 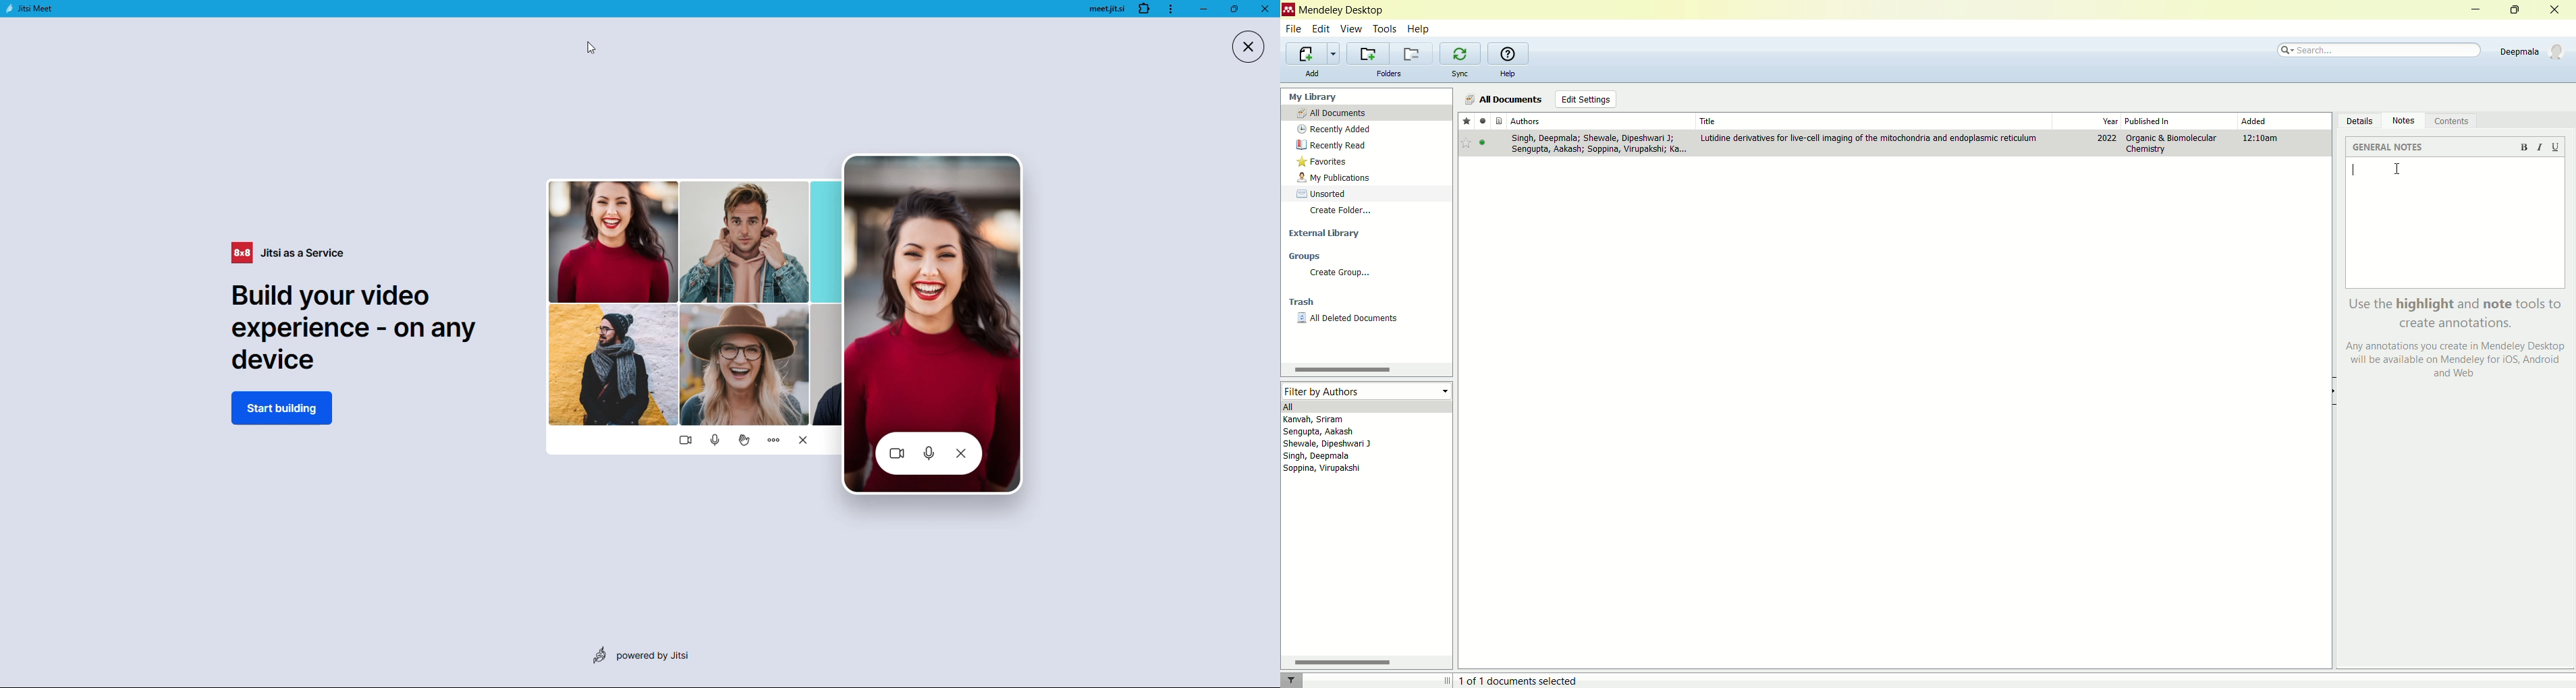 What do you see at coordinates (1467, 122) in the screenshot?
I see `favorite` at bounding box center [1467, 122].